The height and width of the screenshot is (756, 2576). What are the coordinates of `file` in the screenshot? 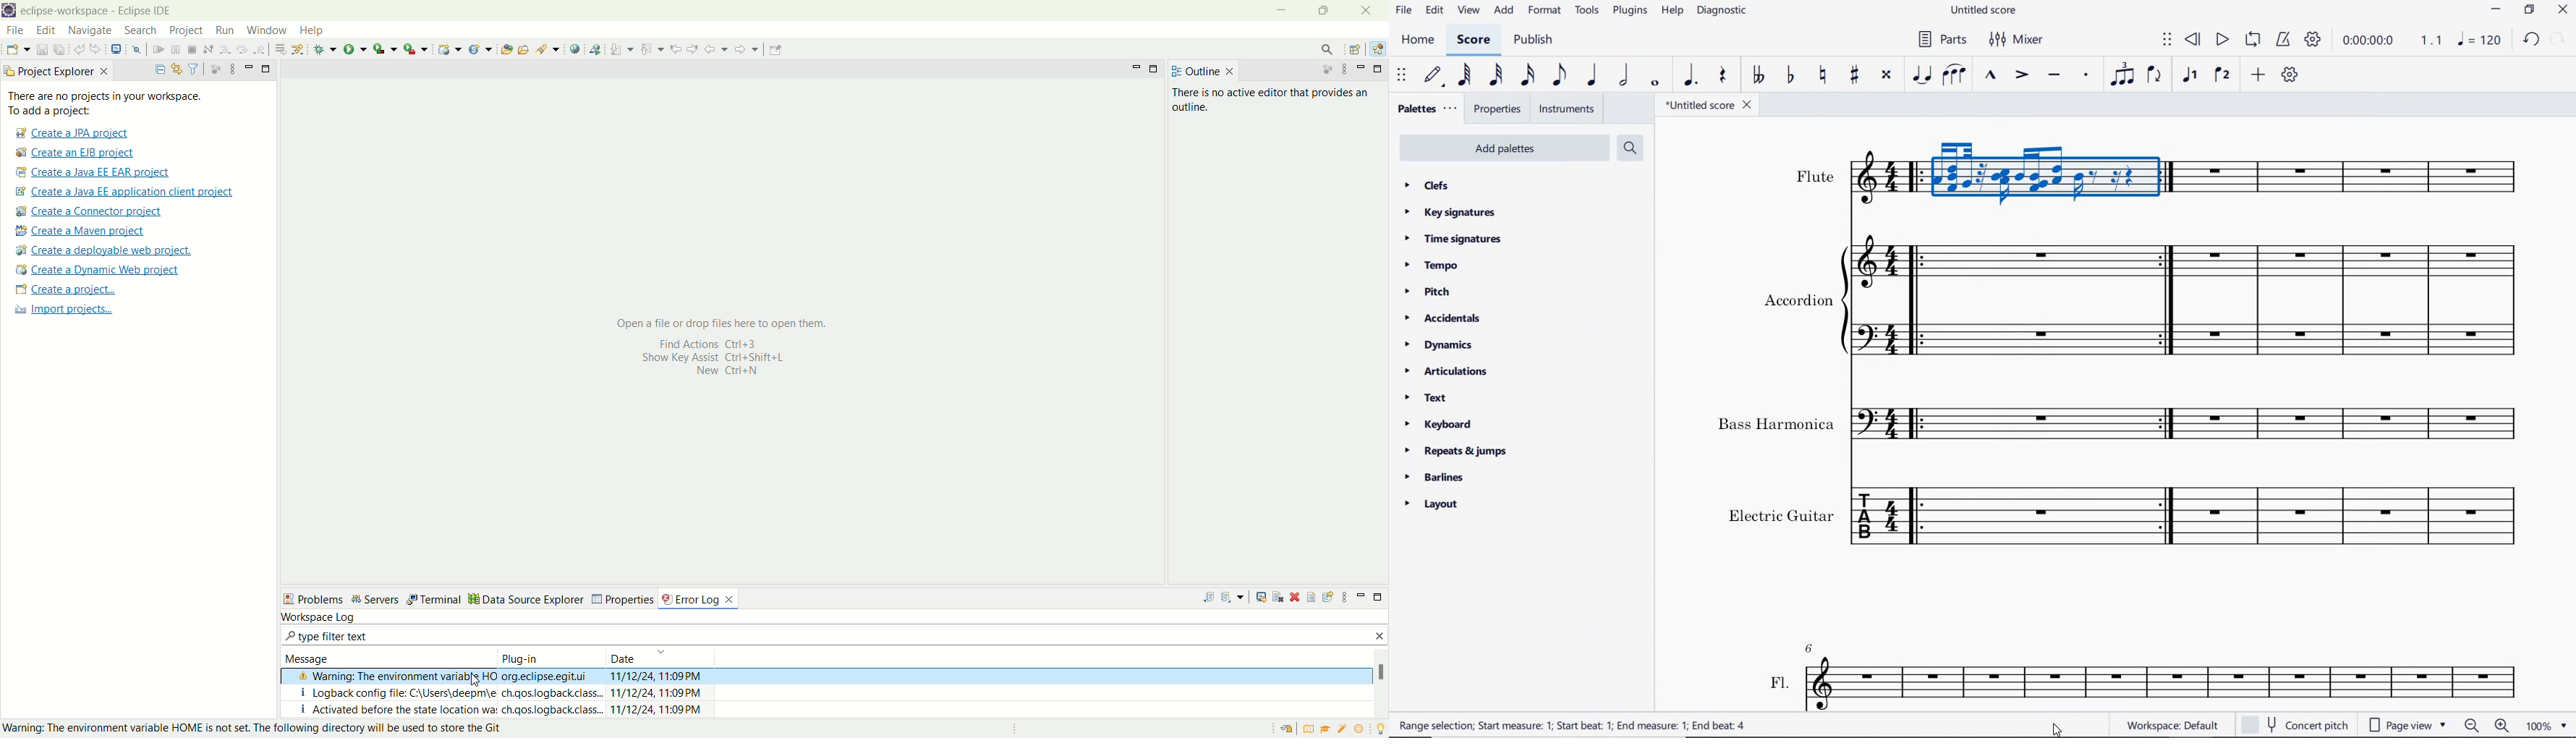 It's located at (13, 30).